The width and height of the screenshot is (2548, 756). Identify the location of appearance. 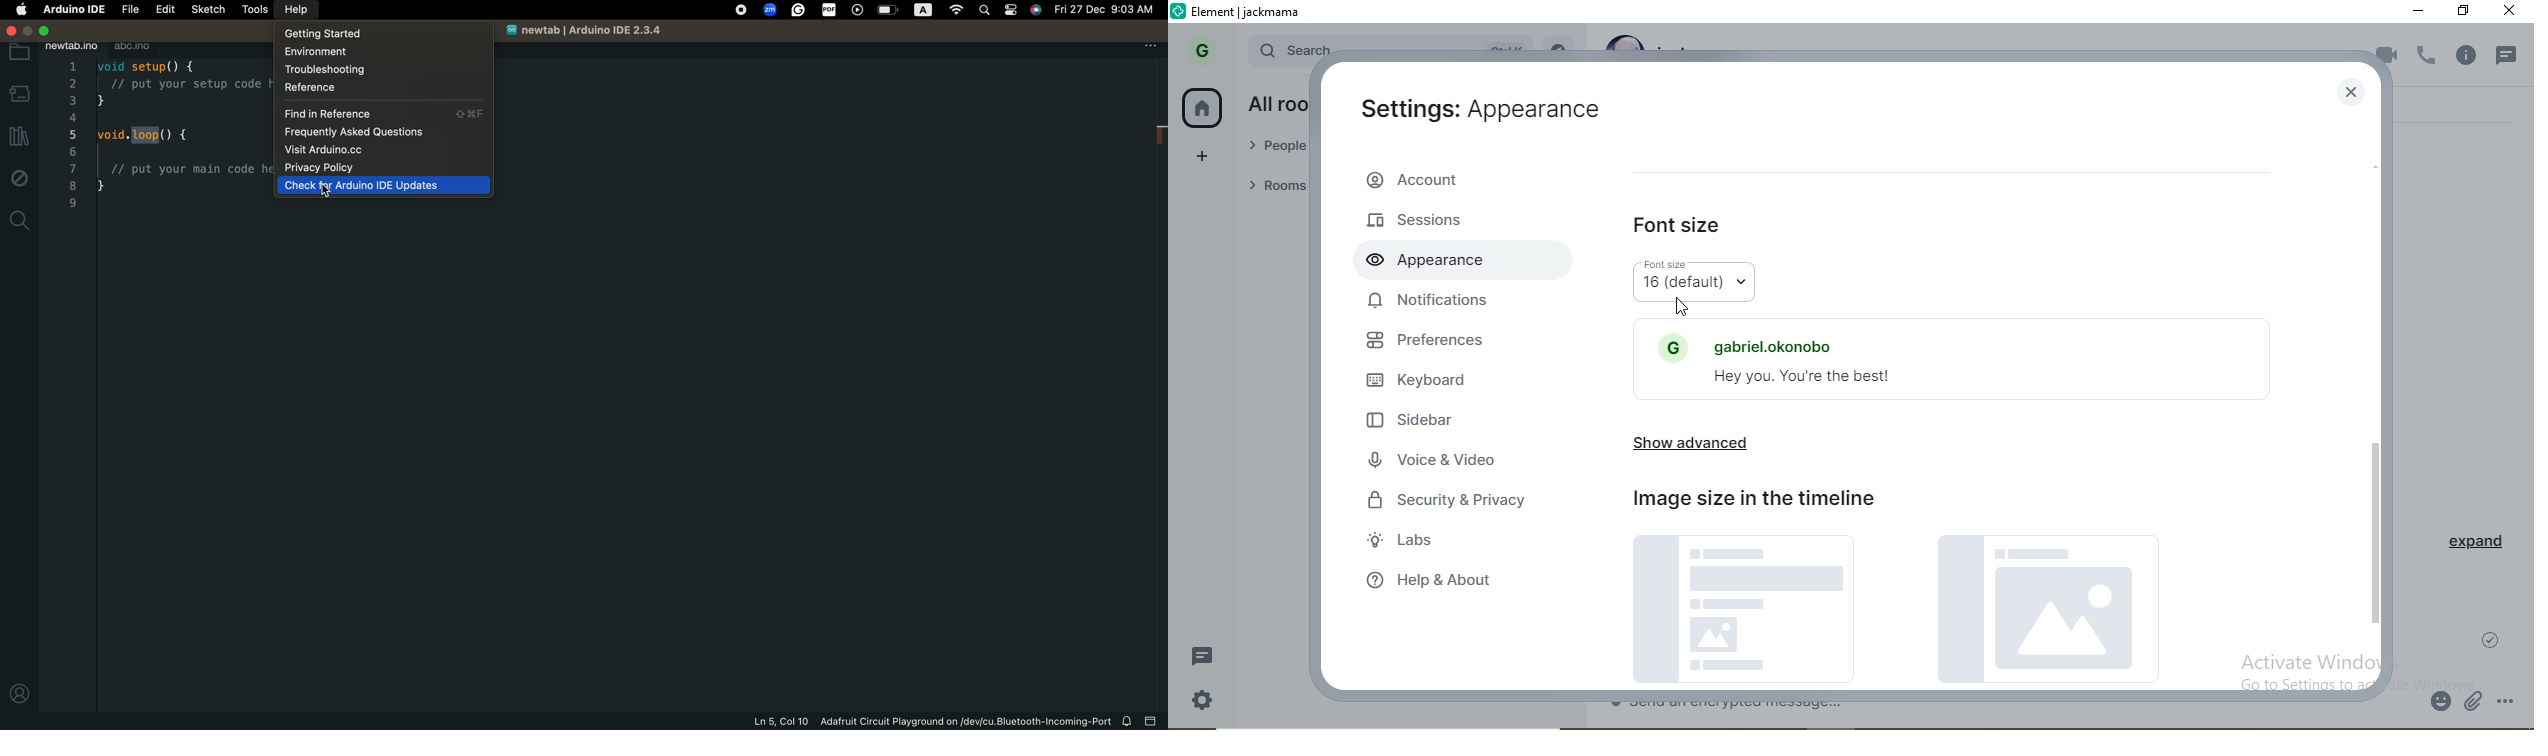
(1420, 258).